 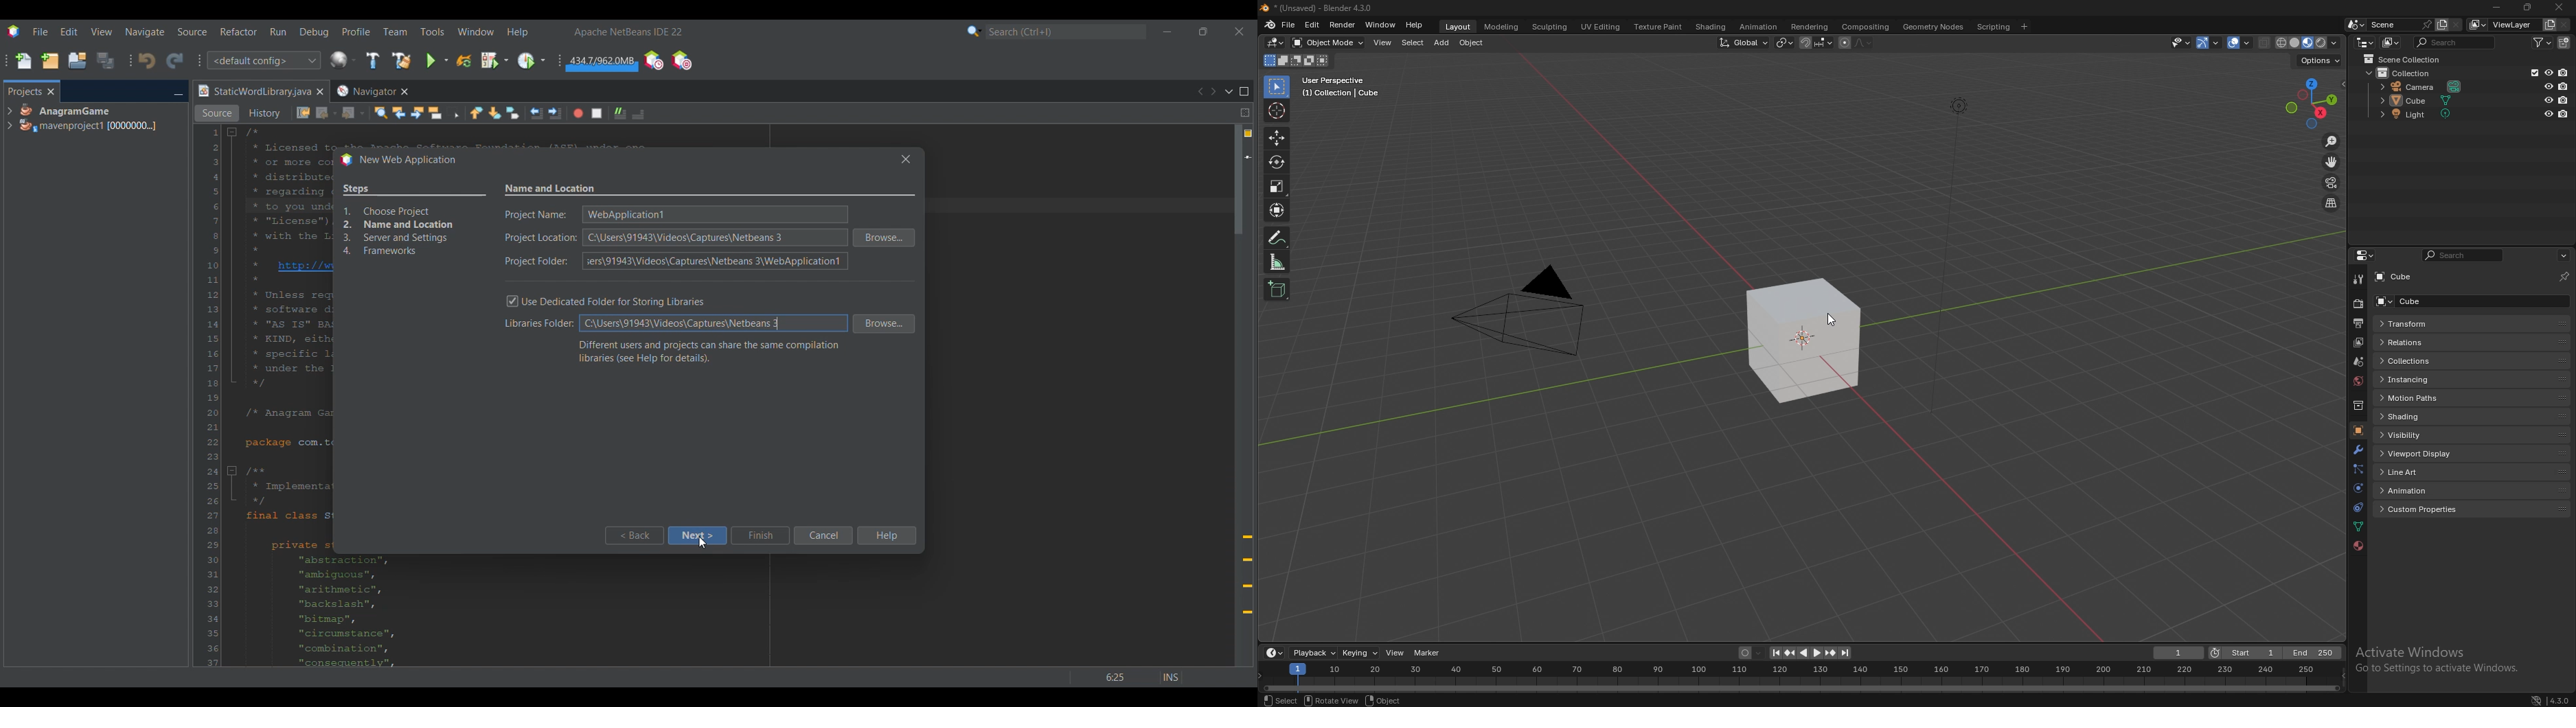 I want to click on motion paths, so click(x=2424, y=398).